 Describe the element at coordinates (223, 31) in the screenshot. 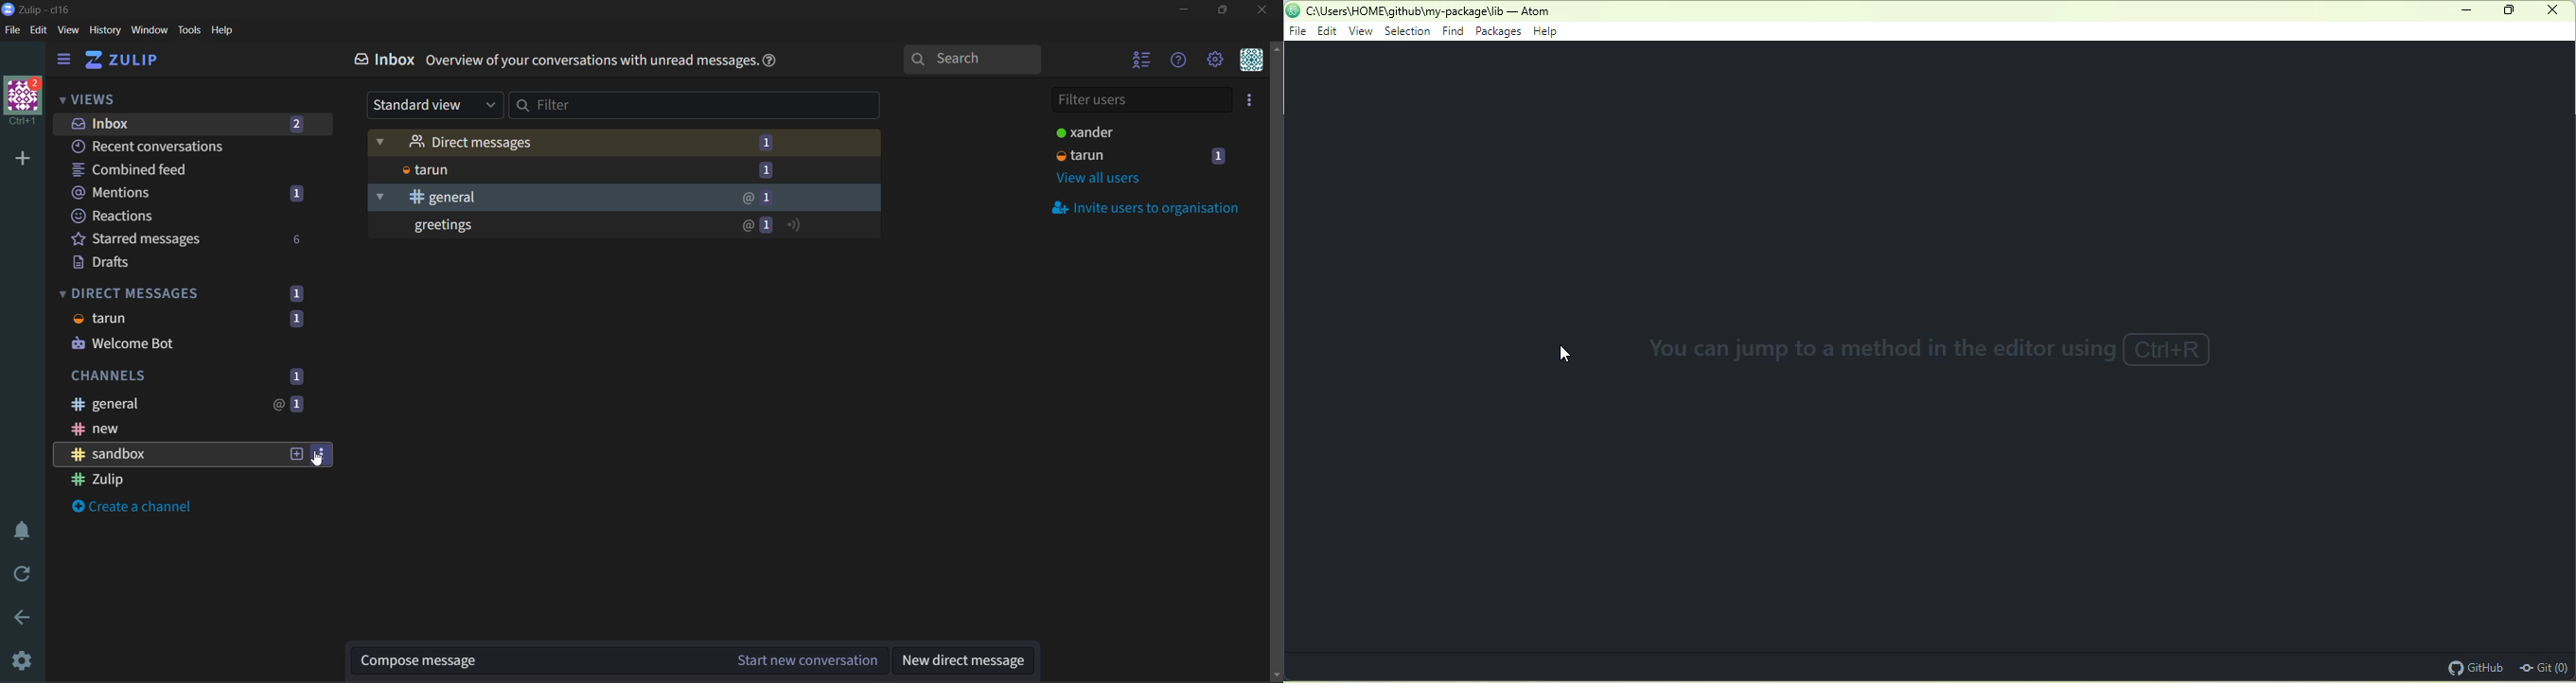

I see `help` at that location.